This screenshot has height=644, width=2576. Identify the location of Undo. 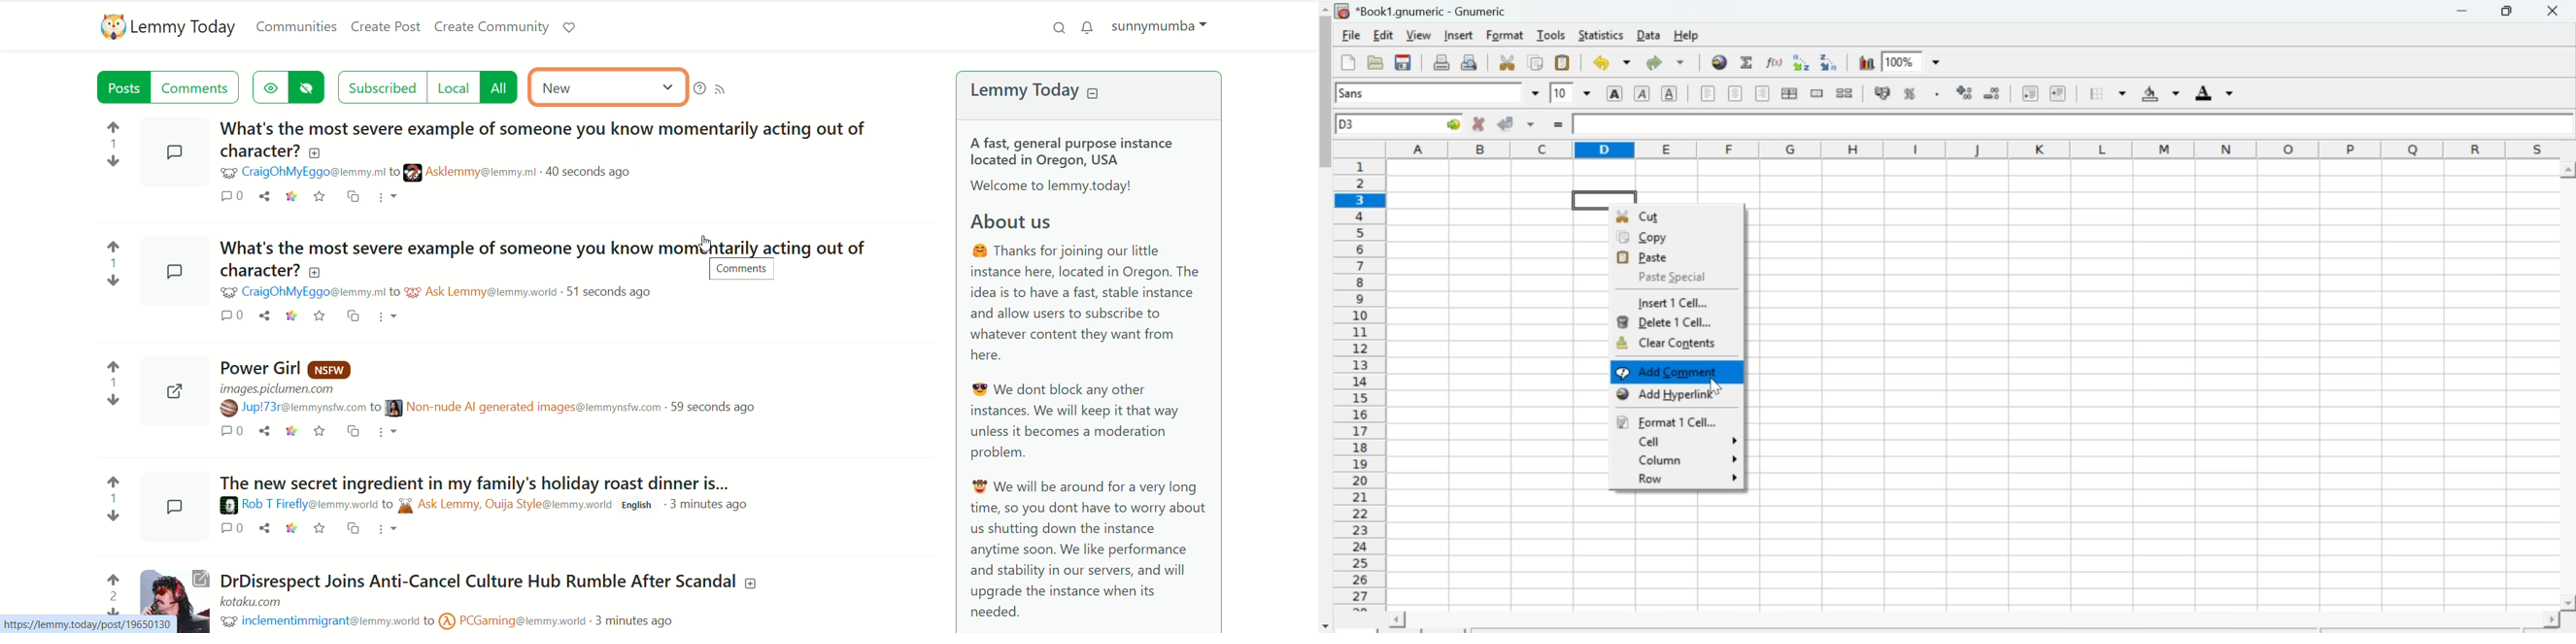
(1610, 62).